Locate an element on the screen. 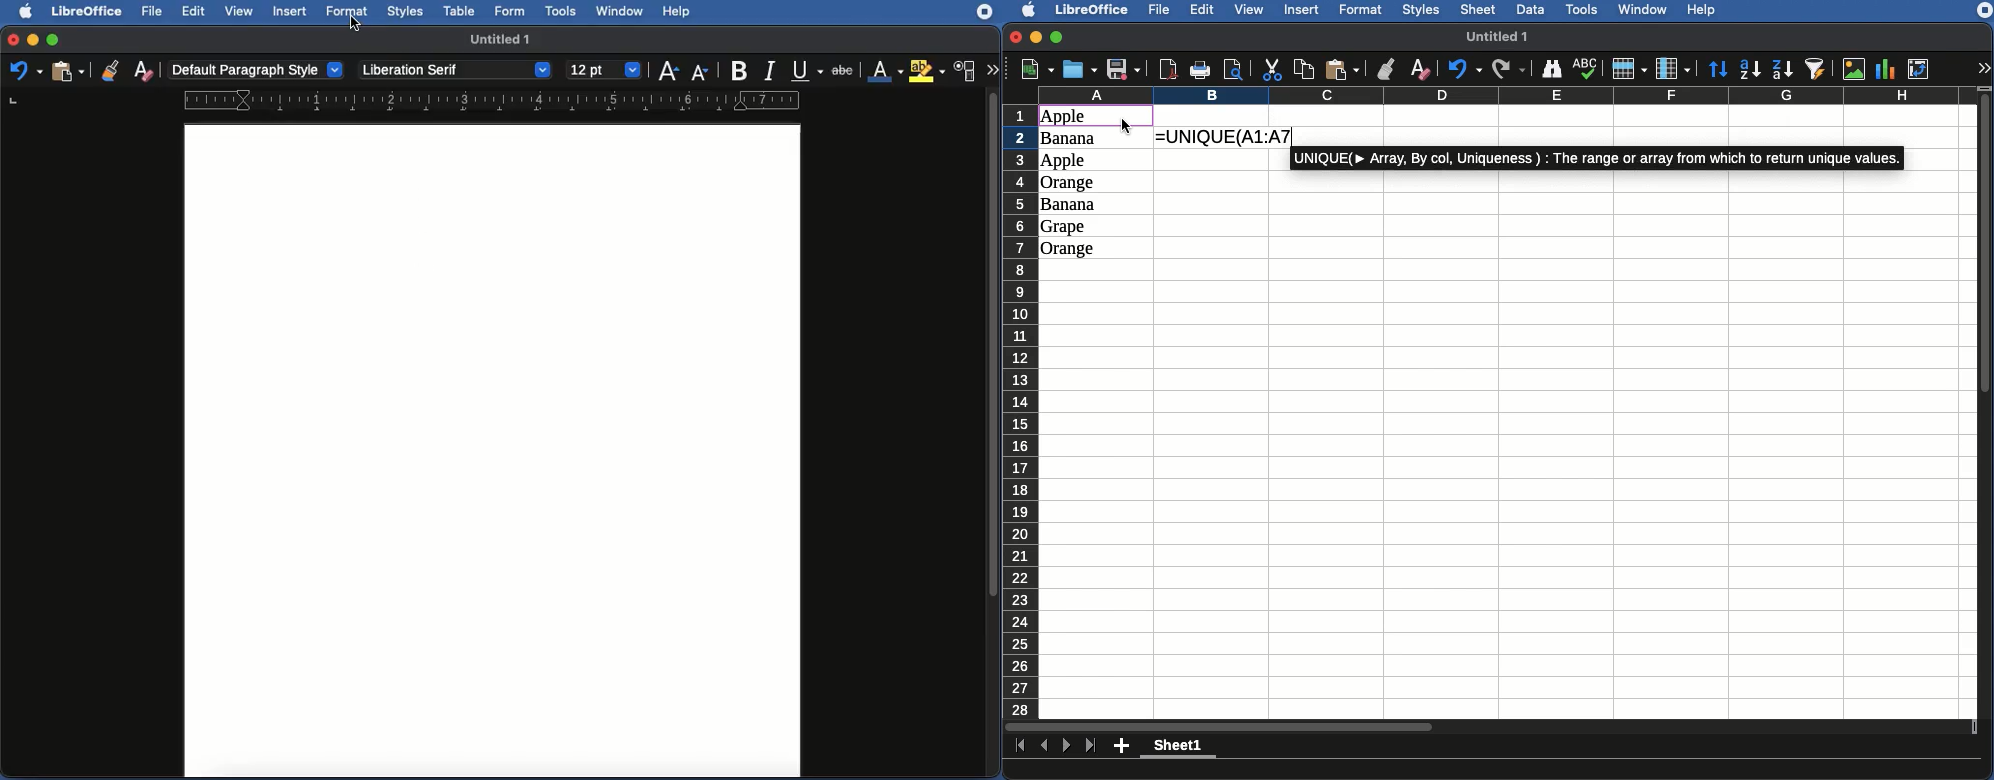  untitled 1 is located at coordinates (1505, 35).